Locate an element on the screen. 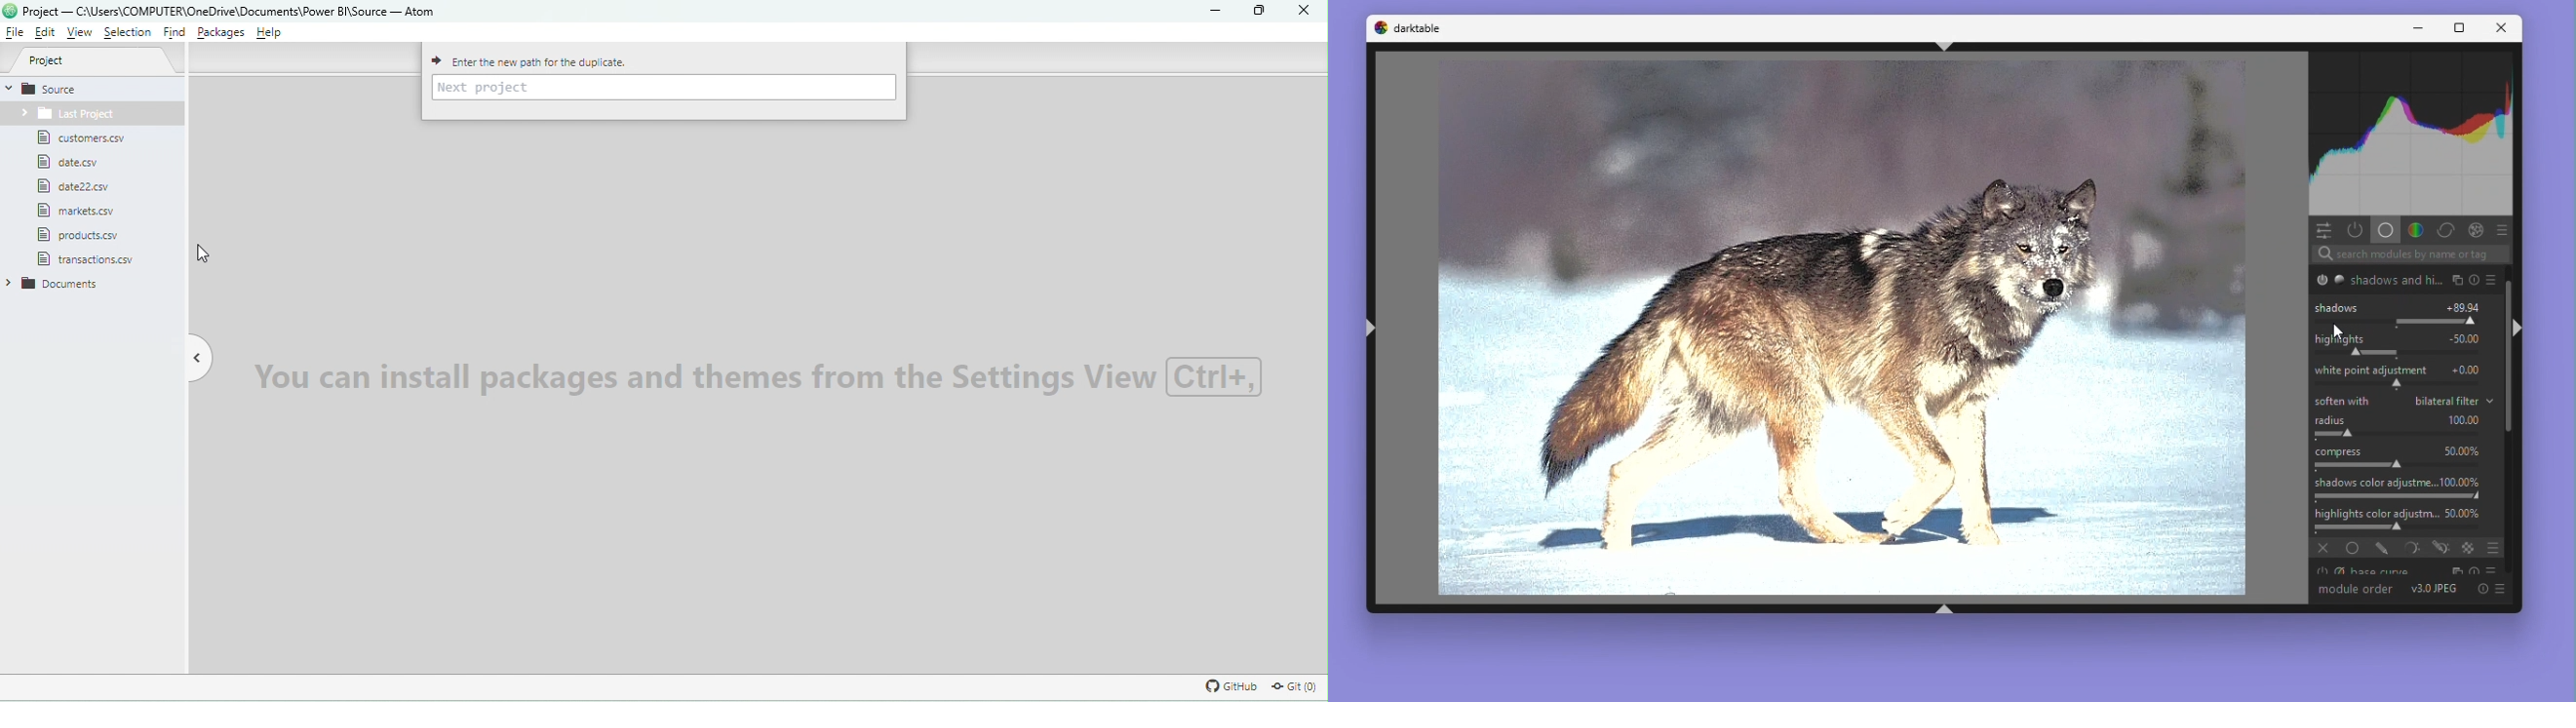  Base curve is located at coordinates (2385, 570).